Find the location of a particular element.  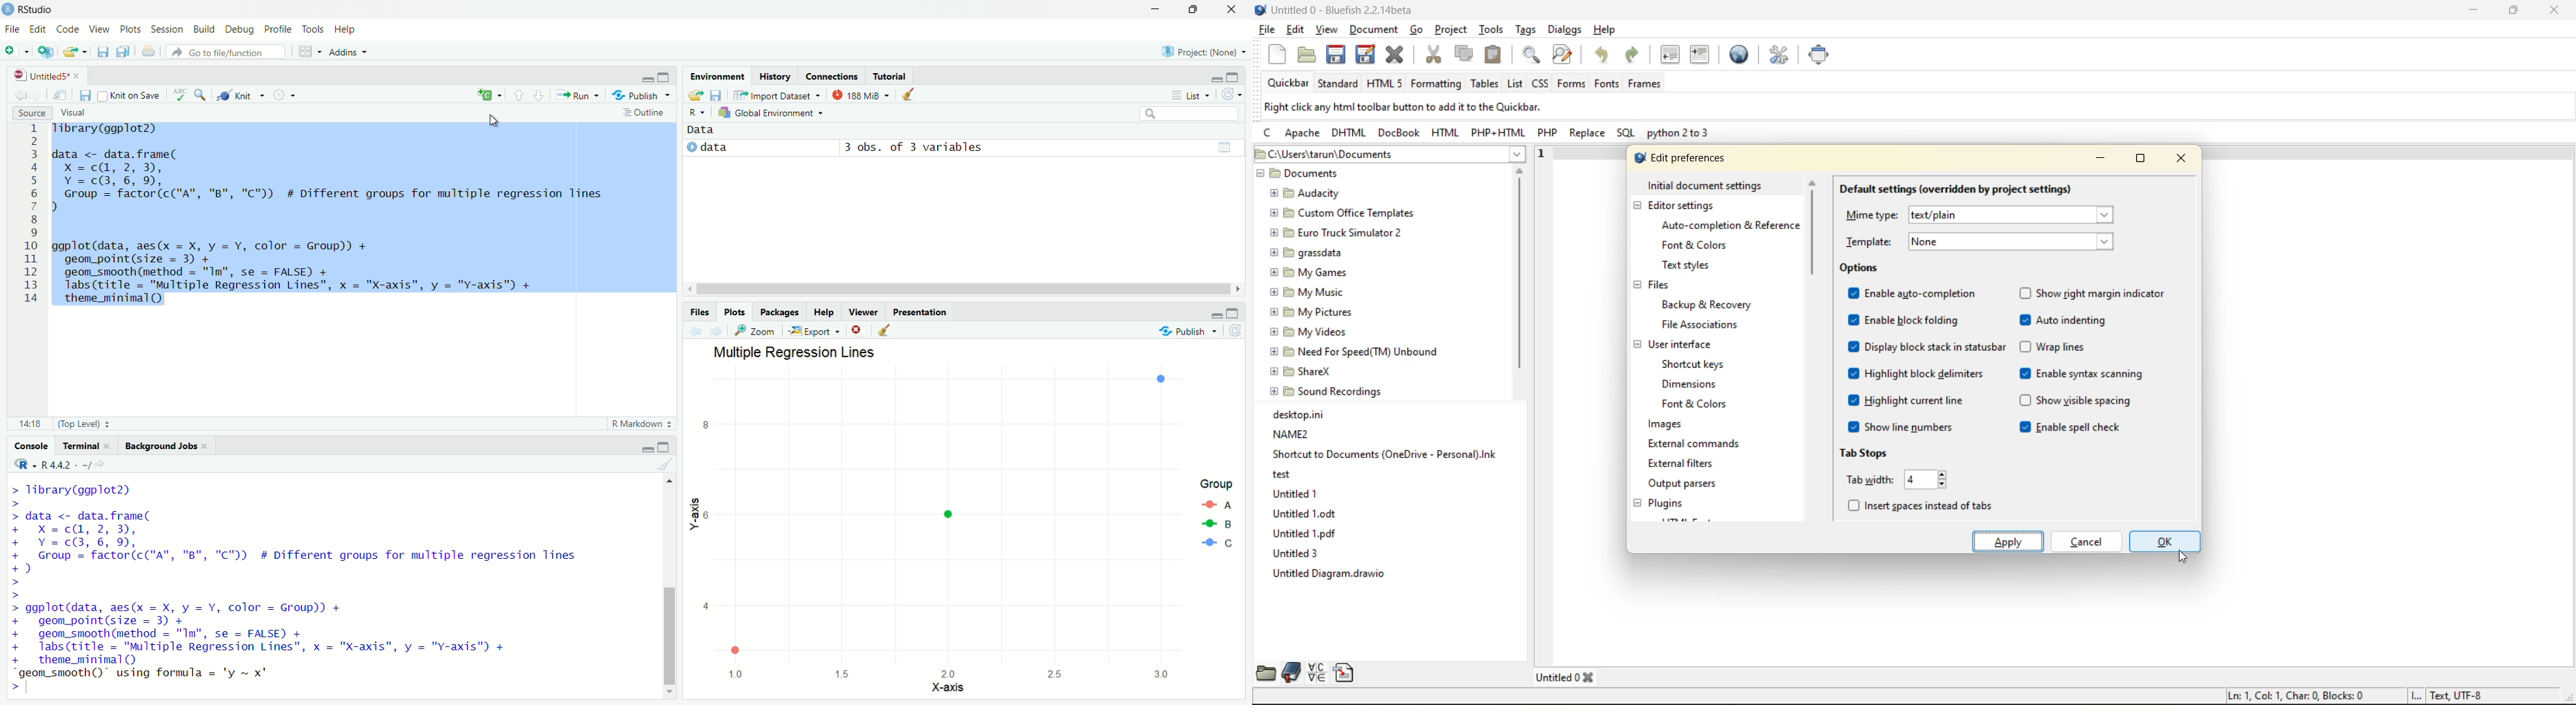

@ [E9 Sound Recordings is located at coordinates (1328, 391).